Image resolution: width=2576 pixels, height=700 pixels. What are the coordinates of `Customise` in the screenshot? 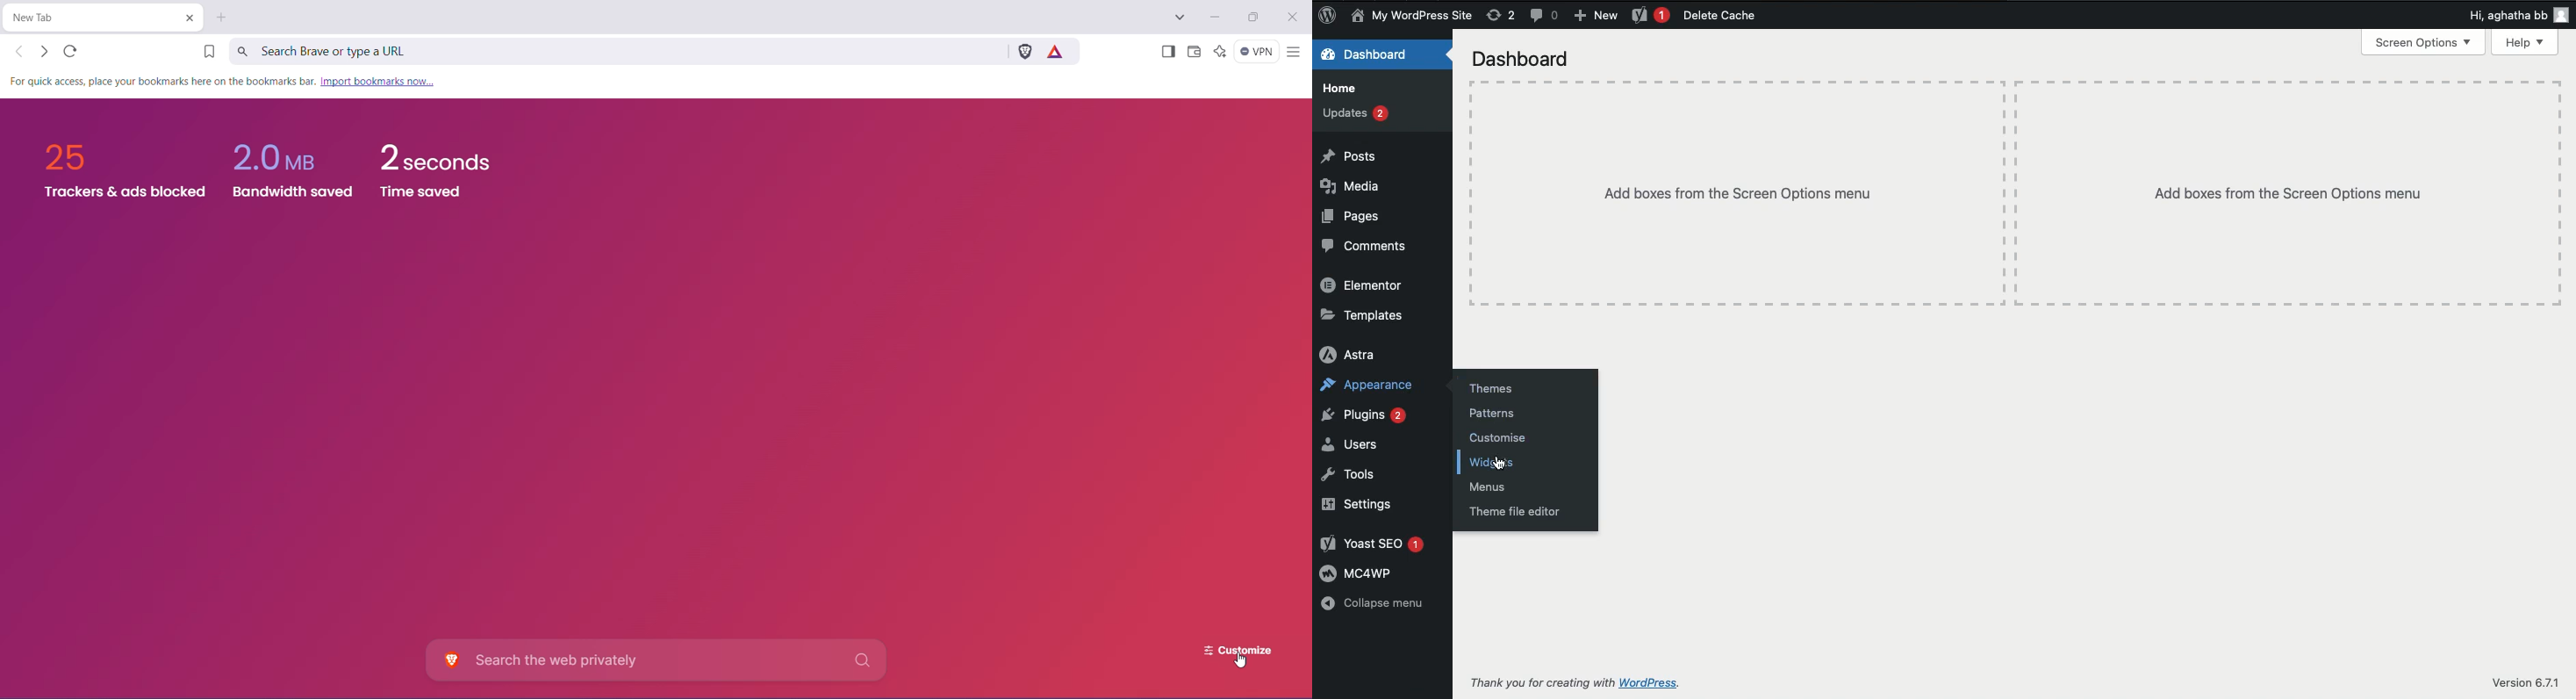 It's located at (1502, 440).